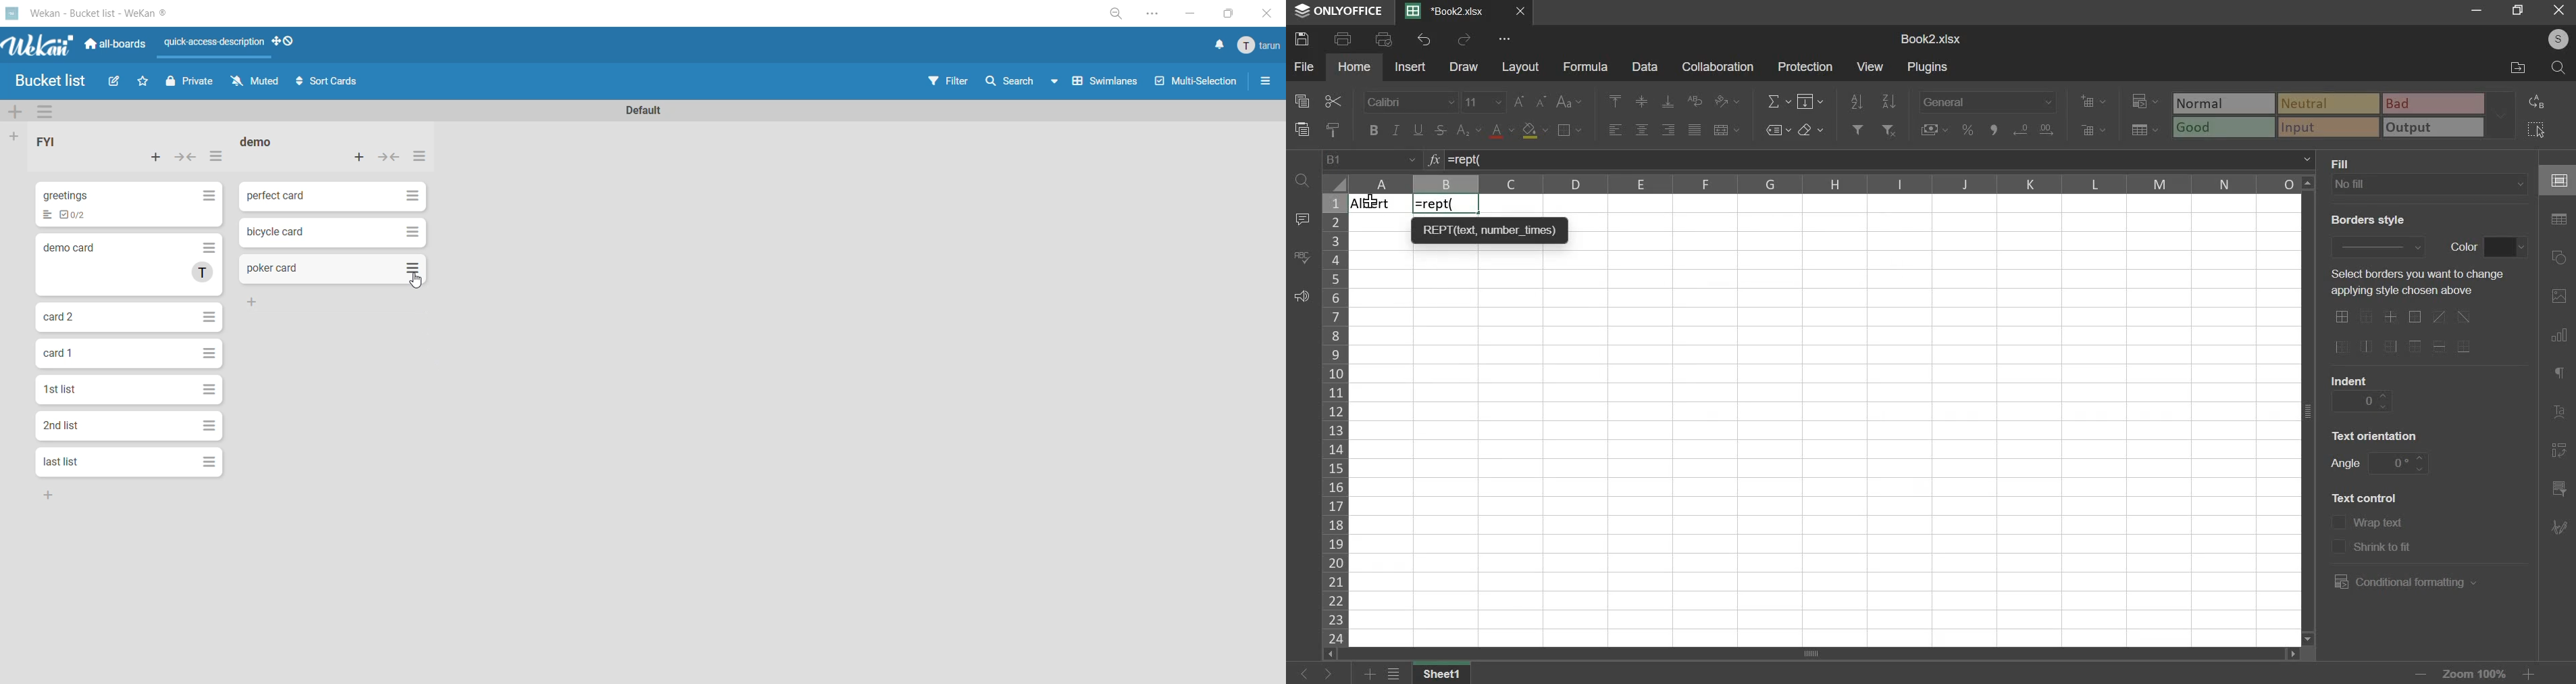 This screenshot has height=700, width=2576. What do you see at coordinates (417, 158) in the screenshot?
I see `list actions` at bounding box center [417, 158].